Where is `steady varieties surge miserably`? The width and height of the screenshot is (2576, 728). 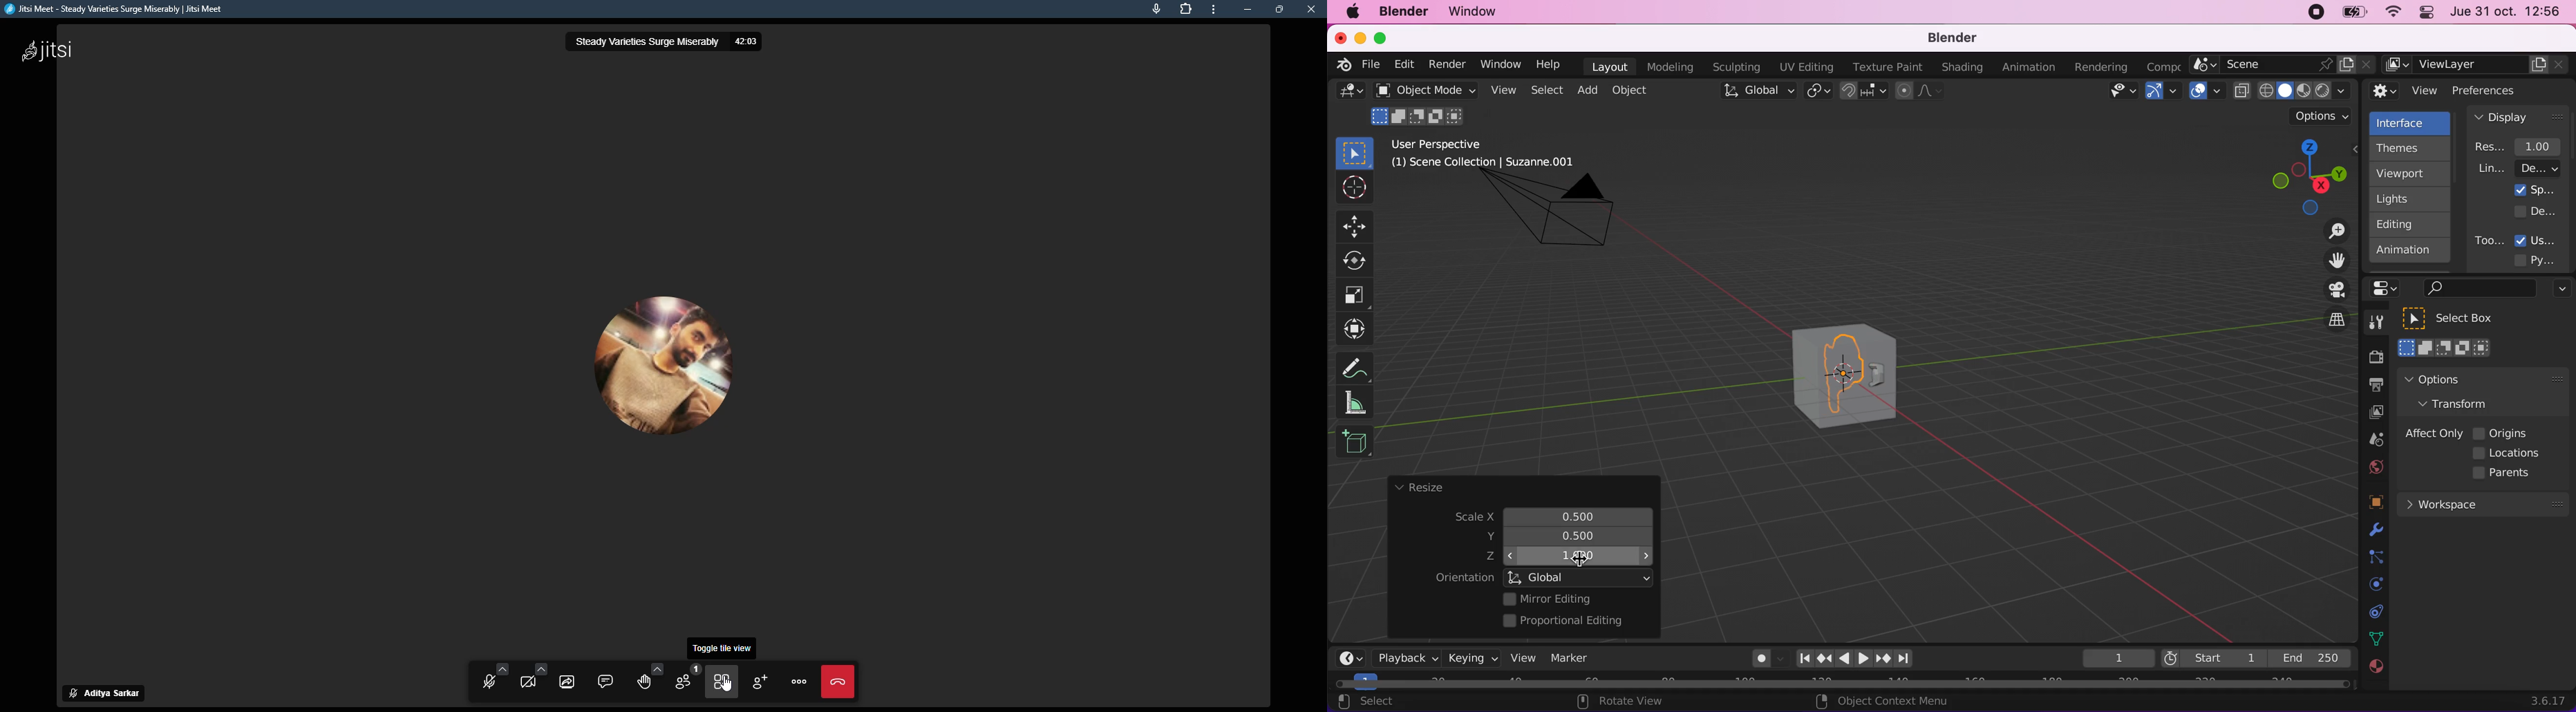 steady varieties surge miserably is located at coordinates (643, 43).